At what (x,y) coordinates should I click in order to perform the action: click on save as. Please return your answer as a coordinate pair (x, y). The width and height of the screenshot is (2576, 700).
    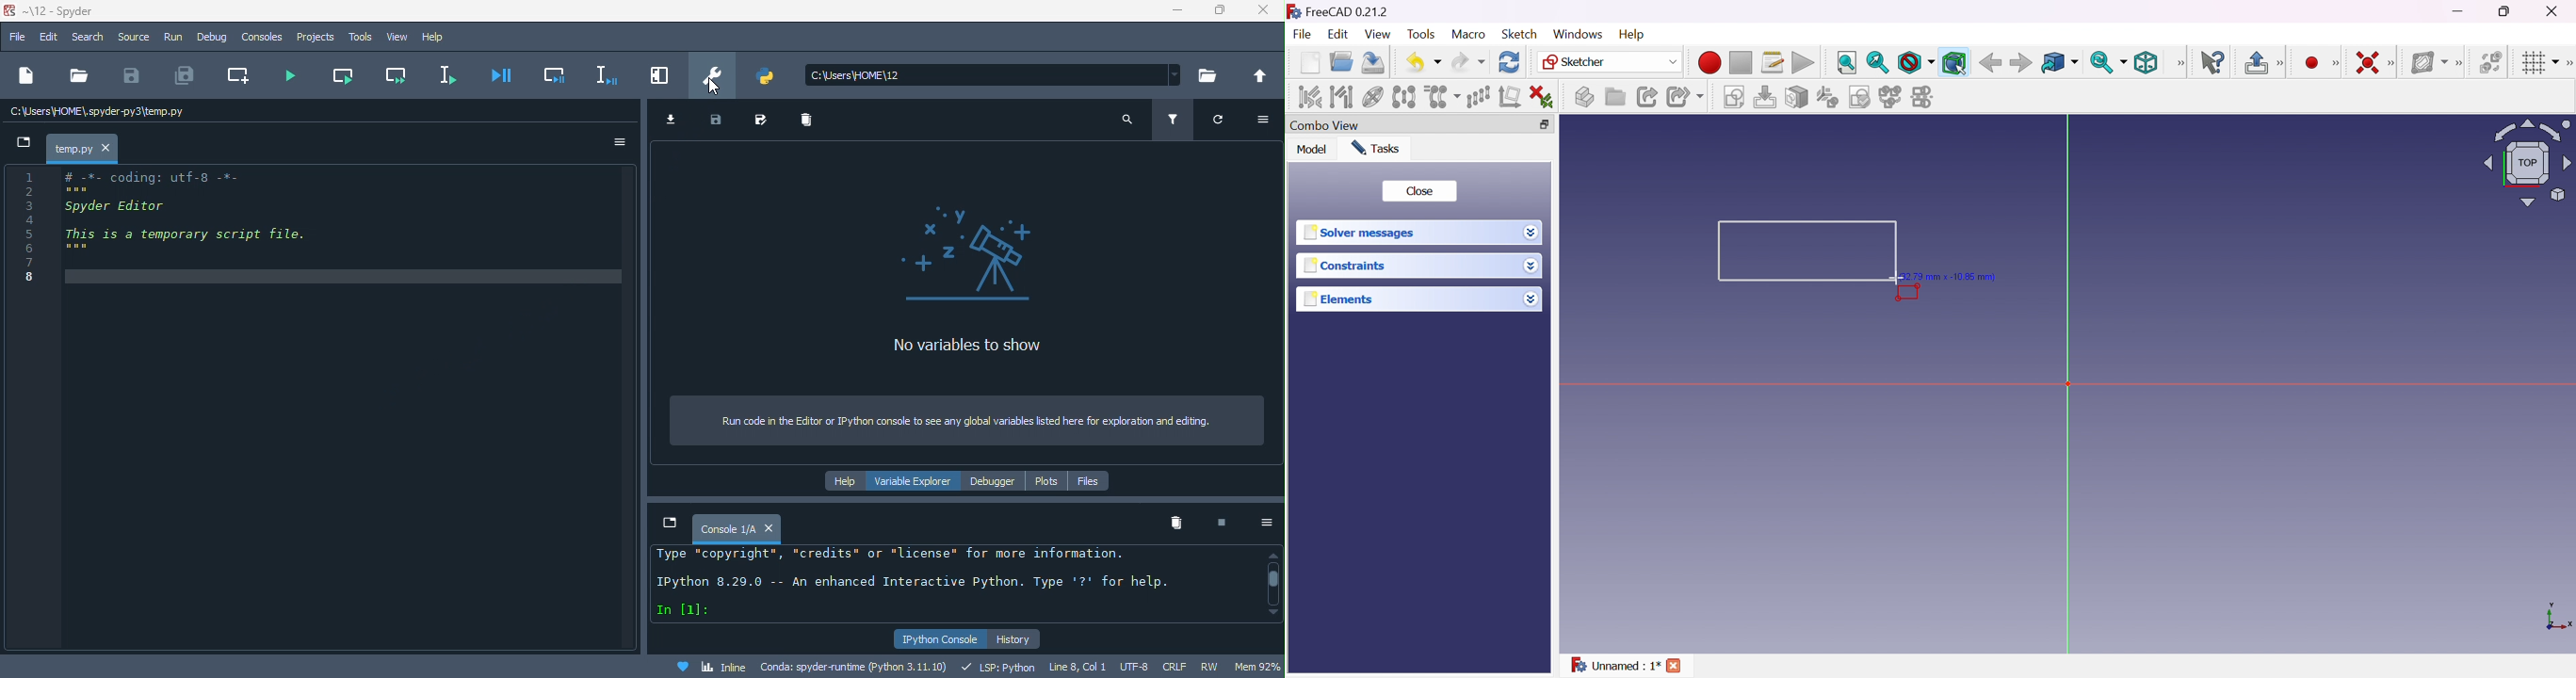
    Looking at the image, I should click on (768, 121).